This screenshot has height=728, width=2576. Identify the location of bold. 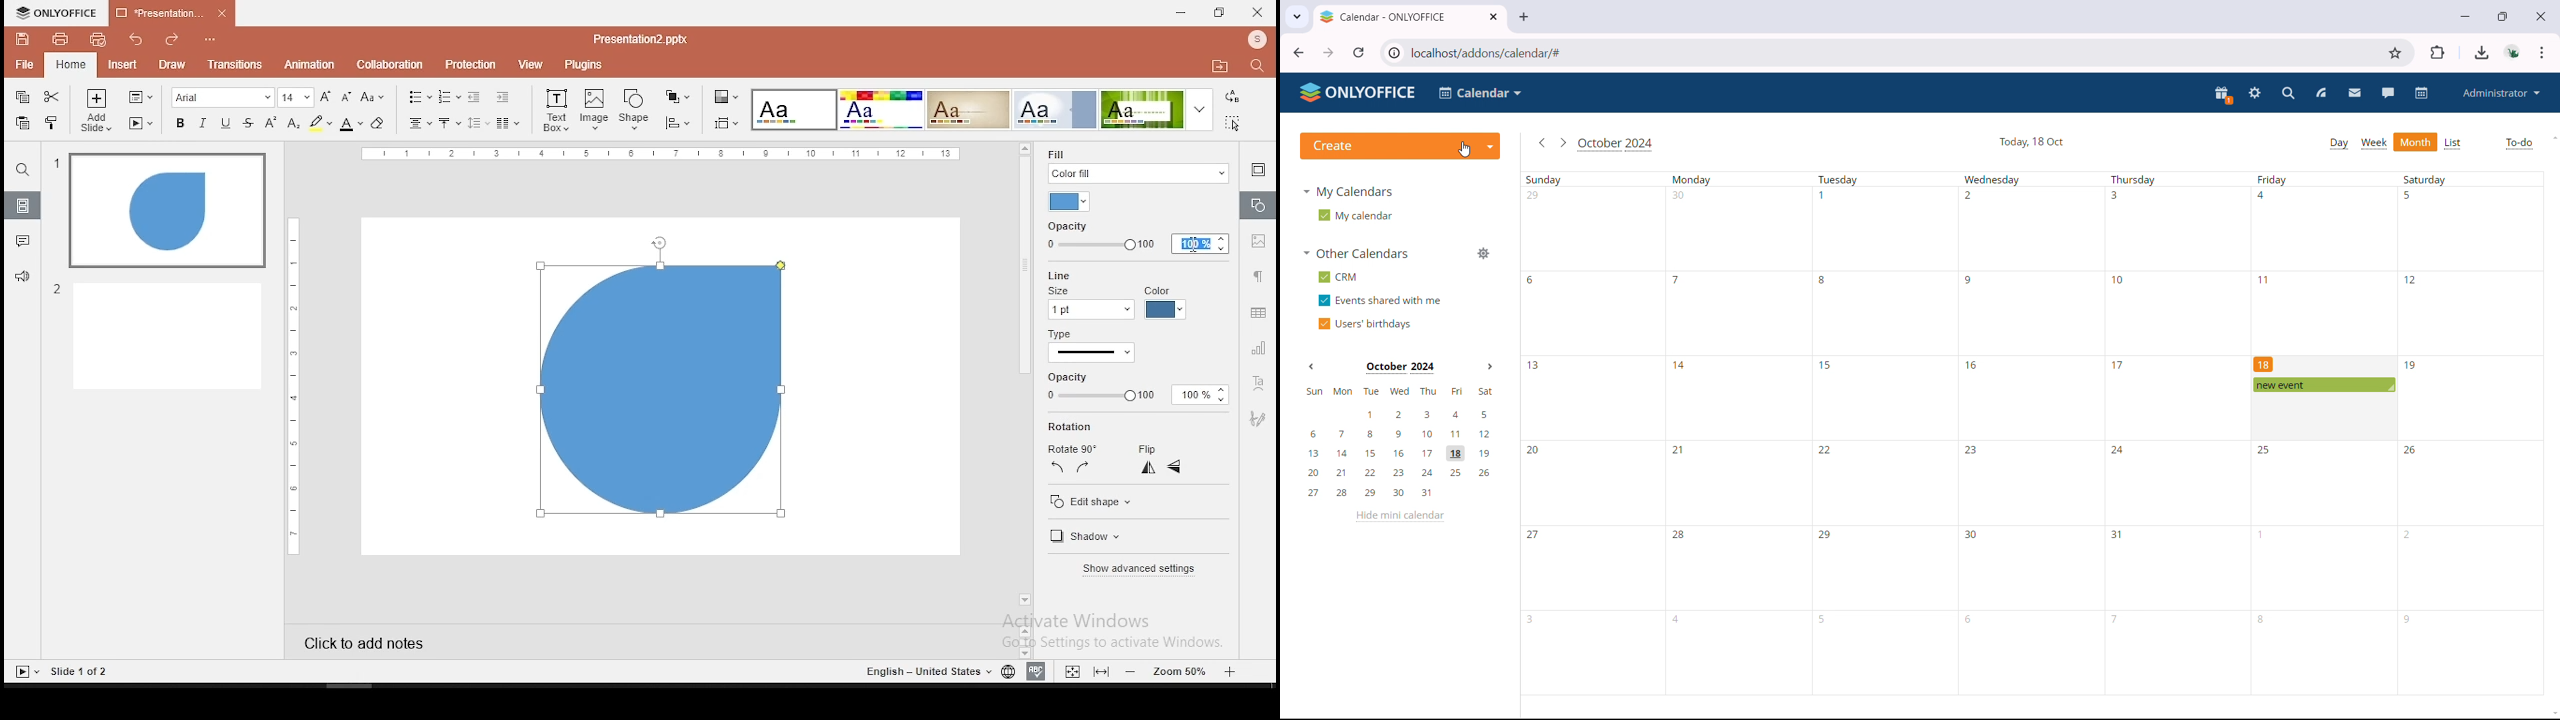
(179, 122).